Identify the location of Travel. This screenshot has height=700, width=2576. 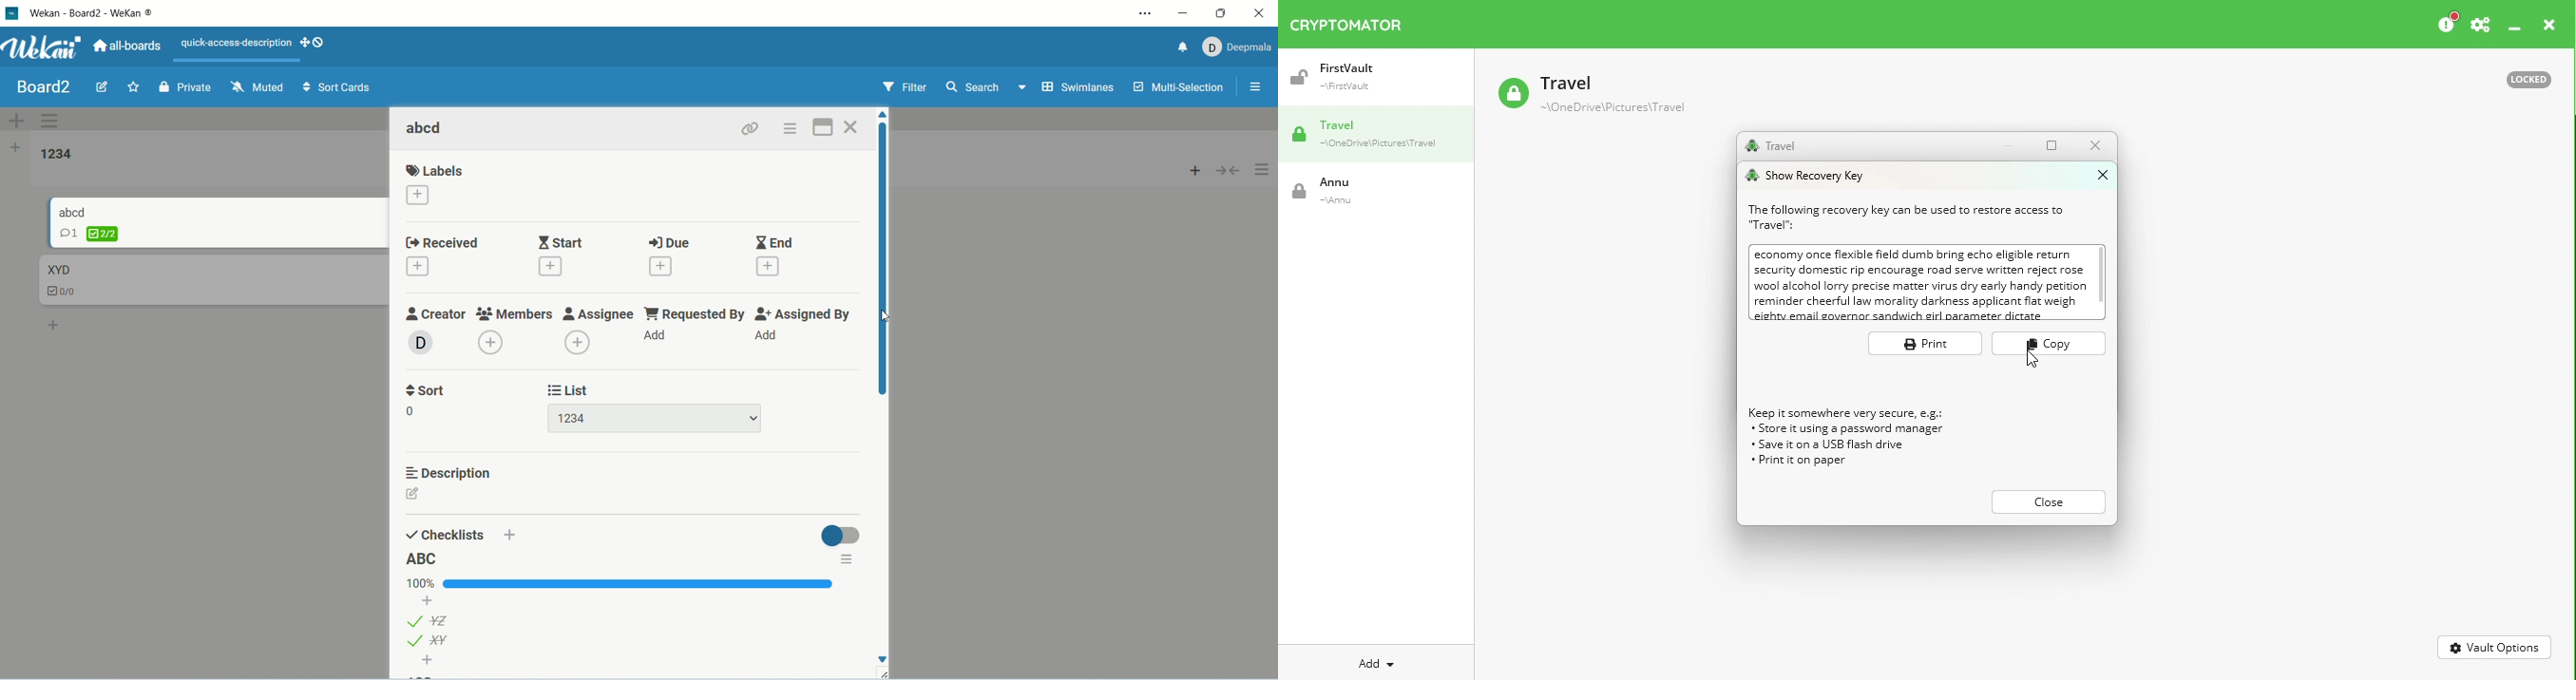
(1383, 136).